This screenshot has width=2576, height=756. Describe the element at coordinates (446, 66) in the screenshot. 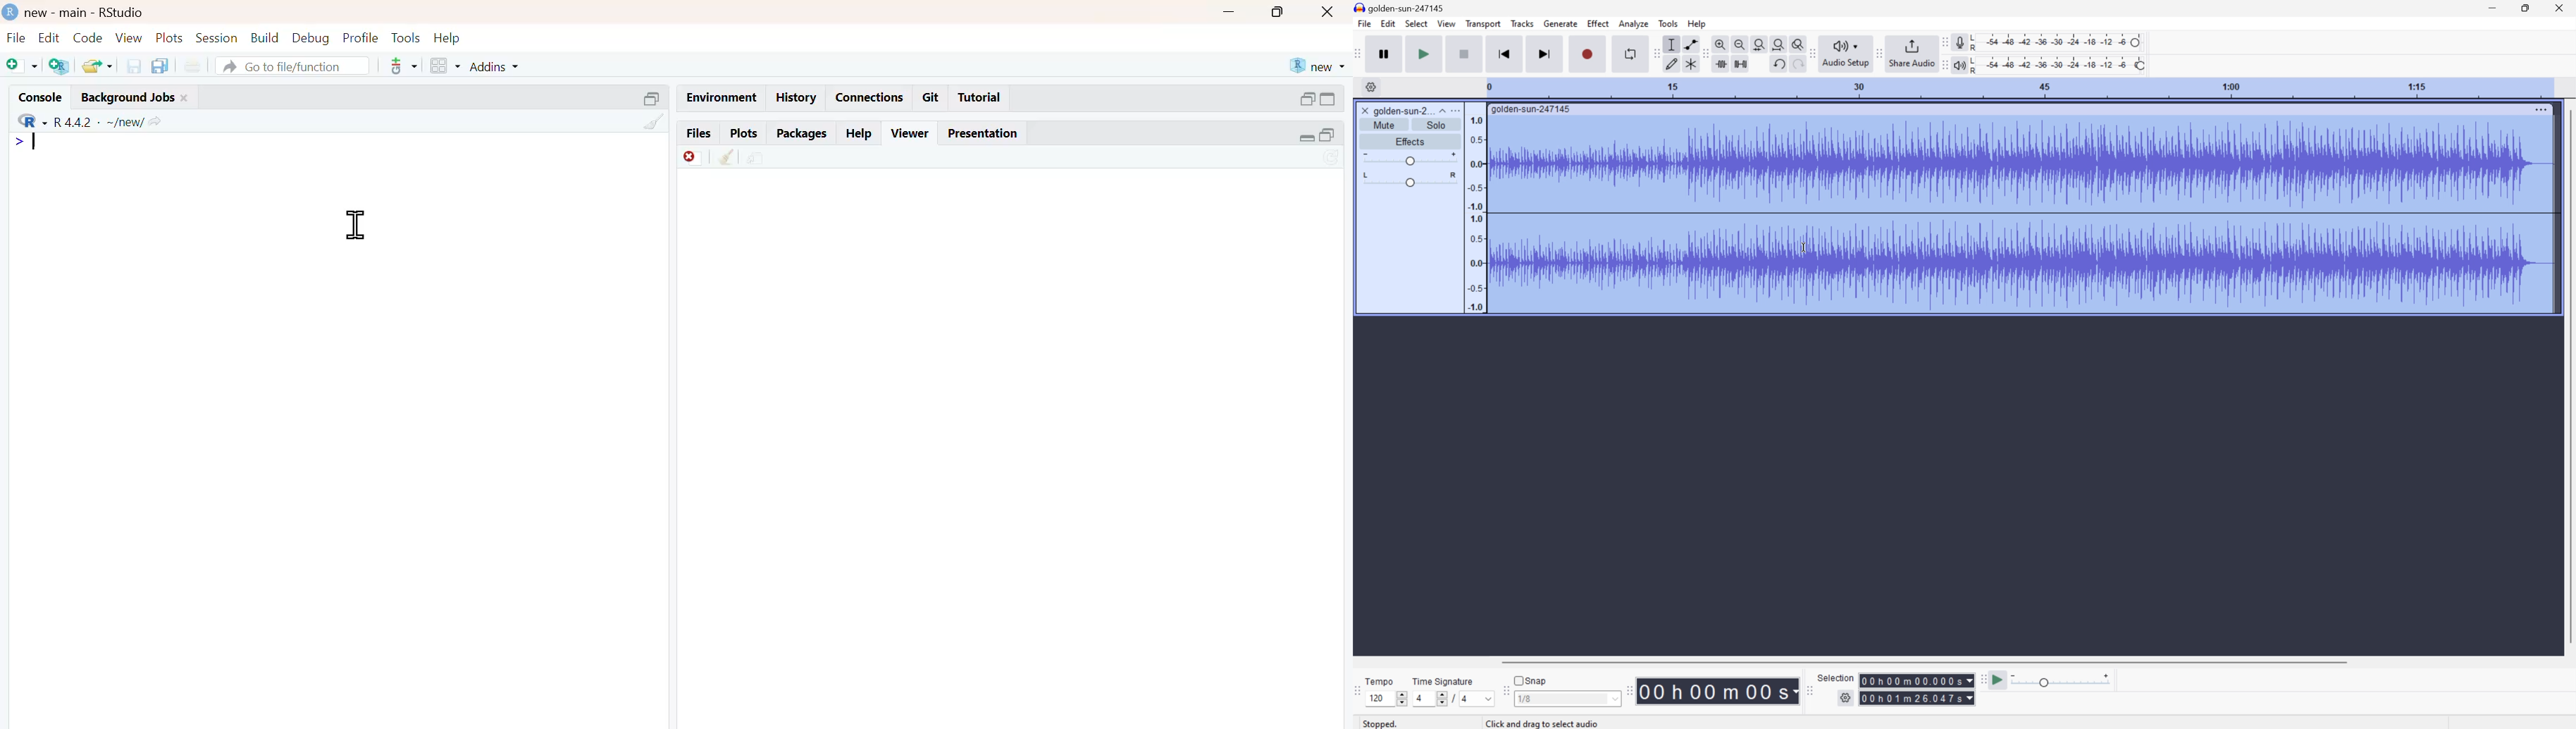

I see `grid` at that location.